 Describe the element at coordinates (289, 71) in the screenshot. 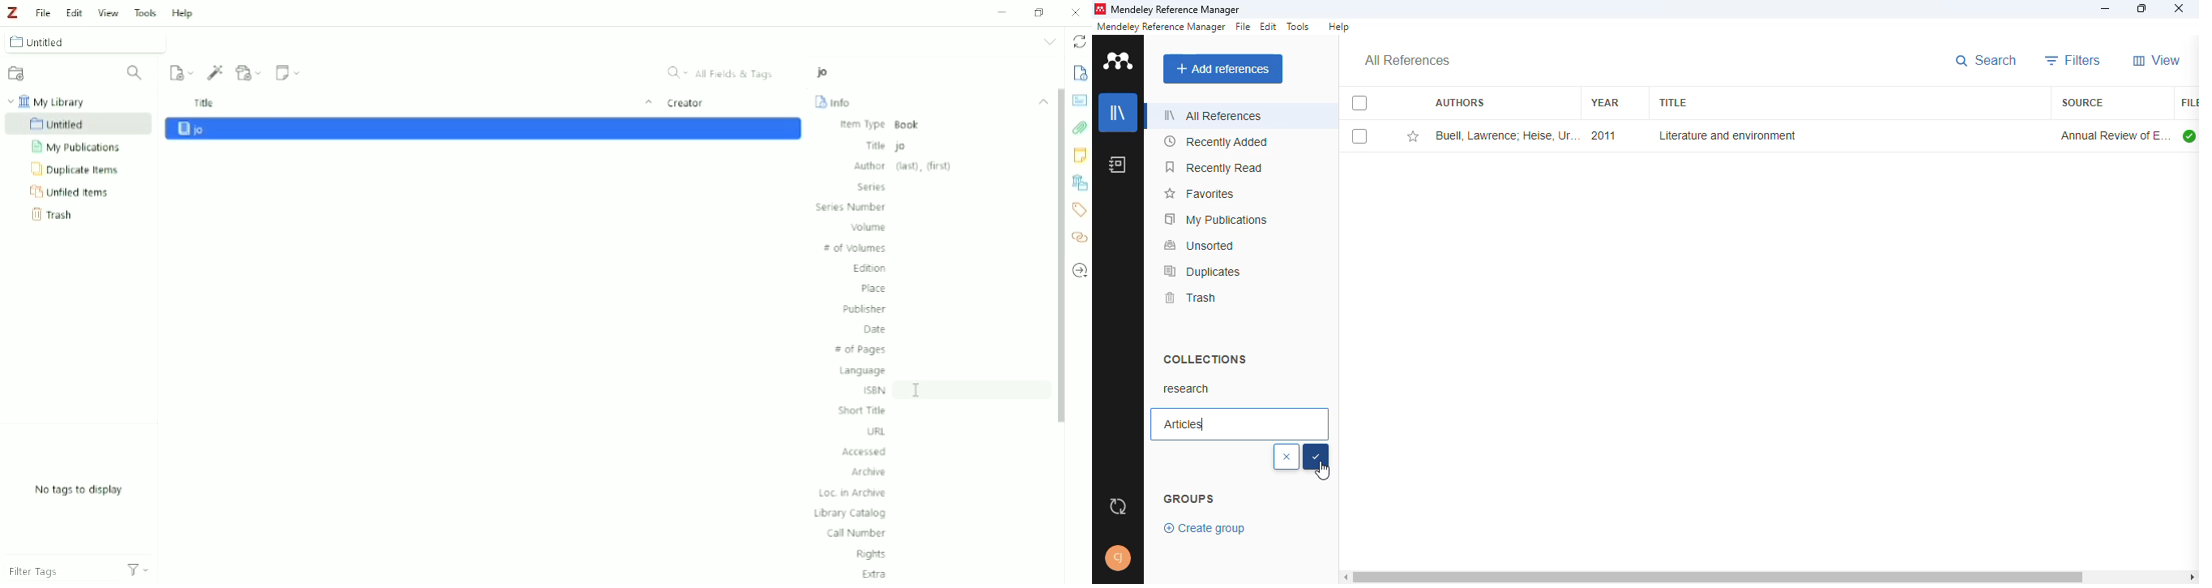

I see `New Note` at that location.